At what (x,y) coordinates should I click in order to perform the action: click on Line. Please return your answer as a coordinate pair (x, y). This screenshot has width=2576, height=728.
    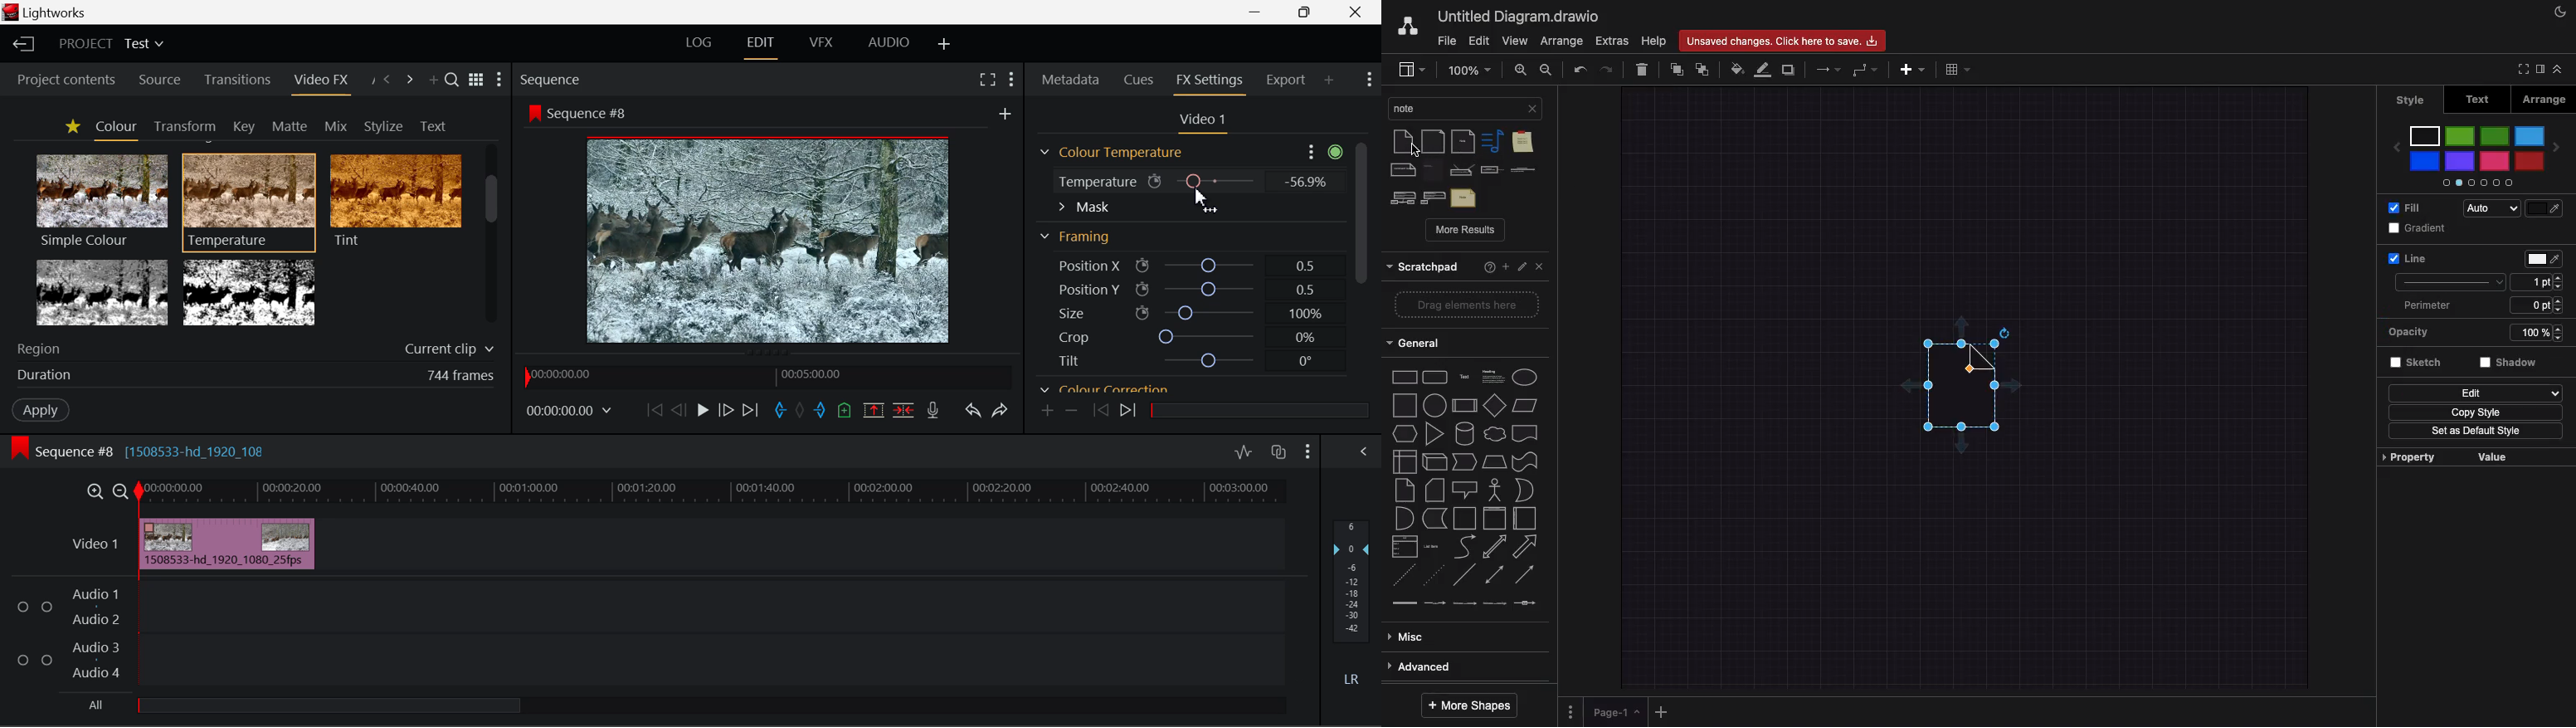
    Looking at the image, I should click on (2407, 257).